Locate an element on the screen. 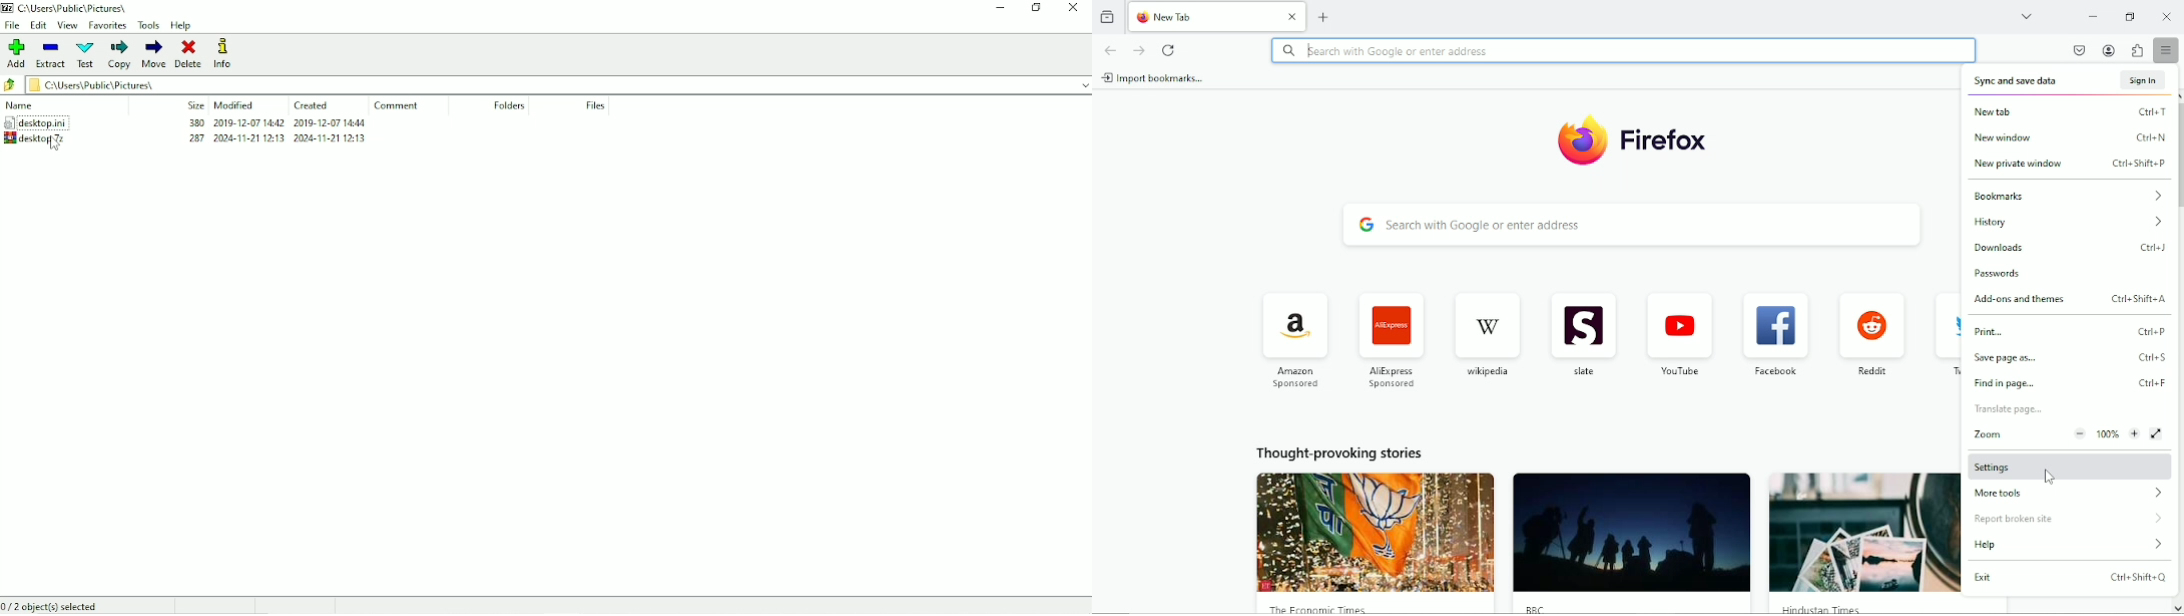 The width and height of the screenshot is (2184, 616). § CAUsers\Fublic\ Pictures| is located at coordinates (548, 85).